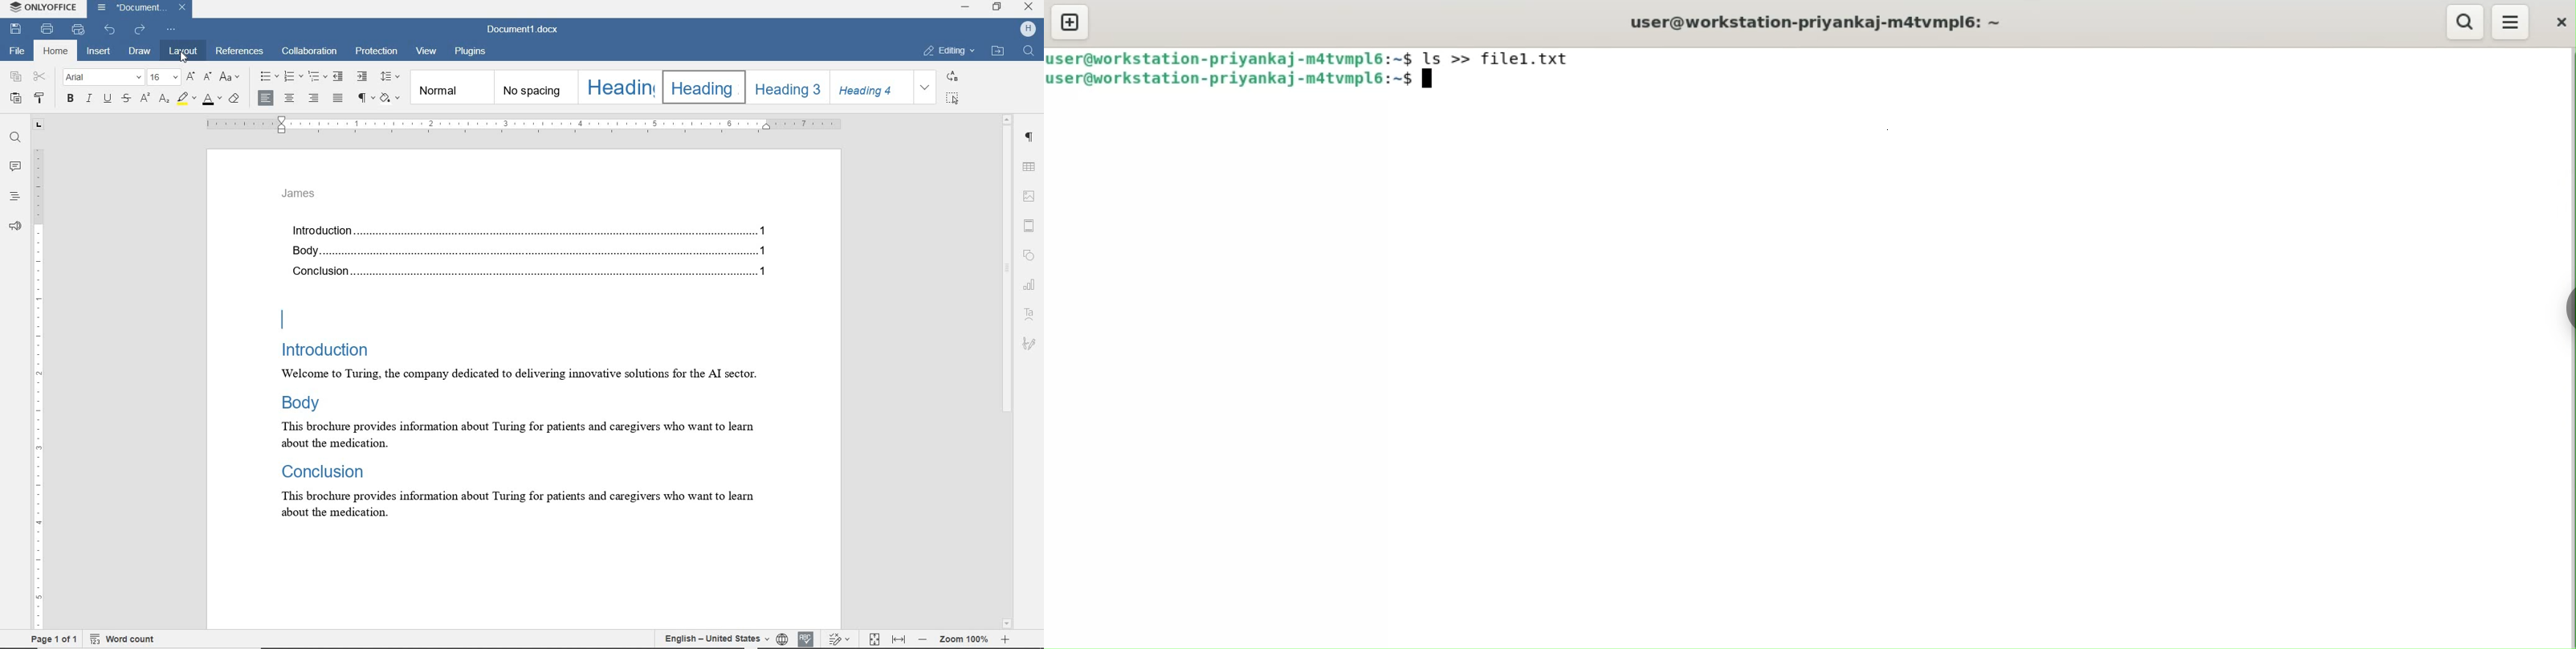  I want to click on OPEN LINK LOCATION, so click(1000, 50).